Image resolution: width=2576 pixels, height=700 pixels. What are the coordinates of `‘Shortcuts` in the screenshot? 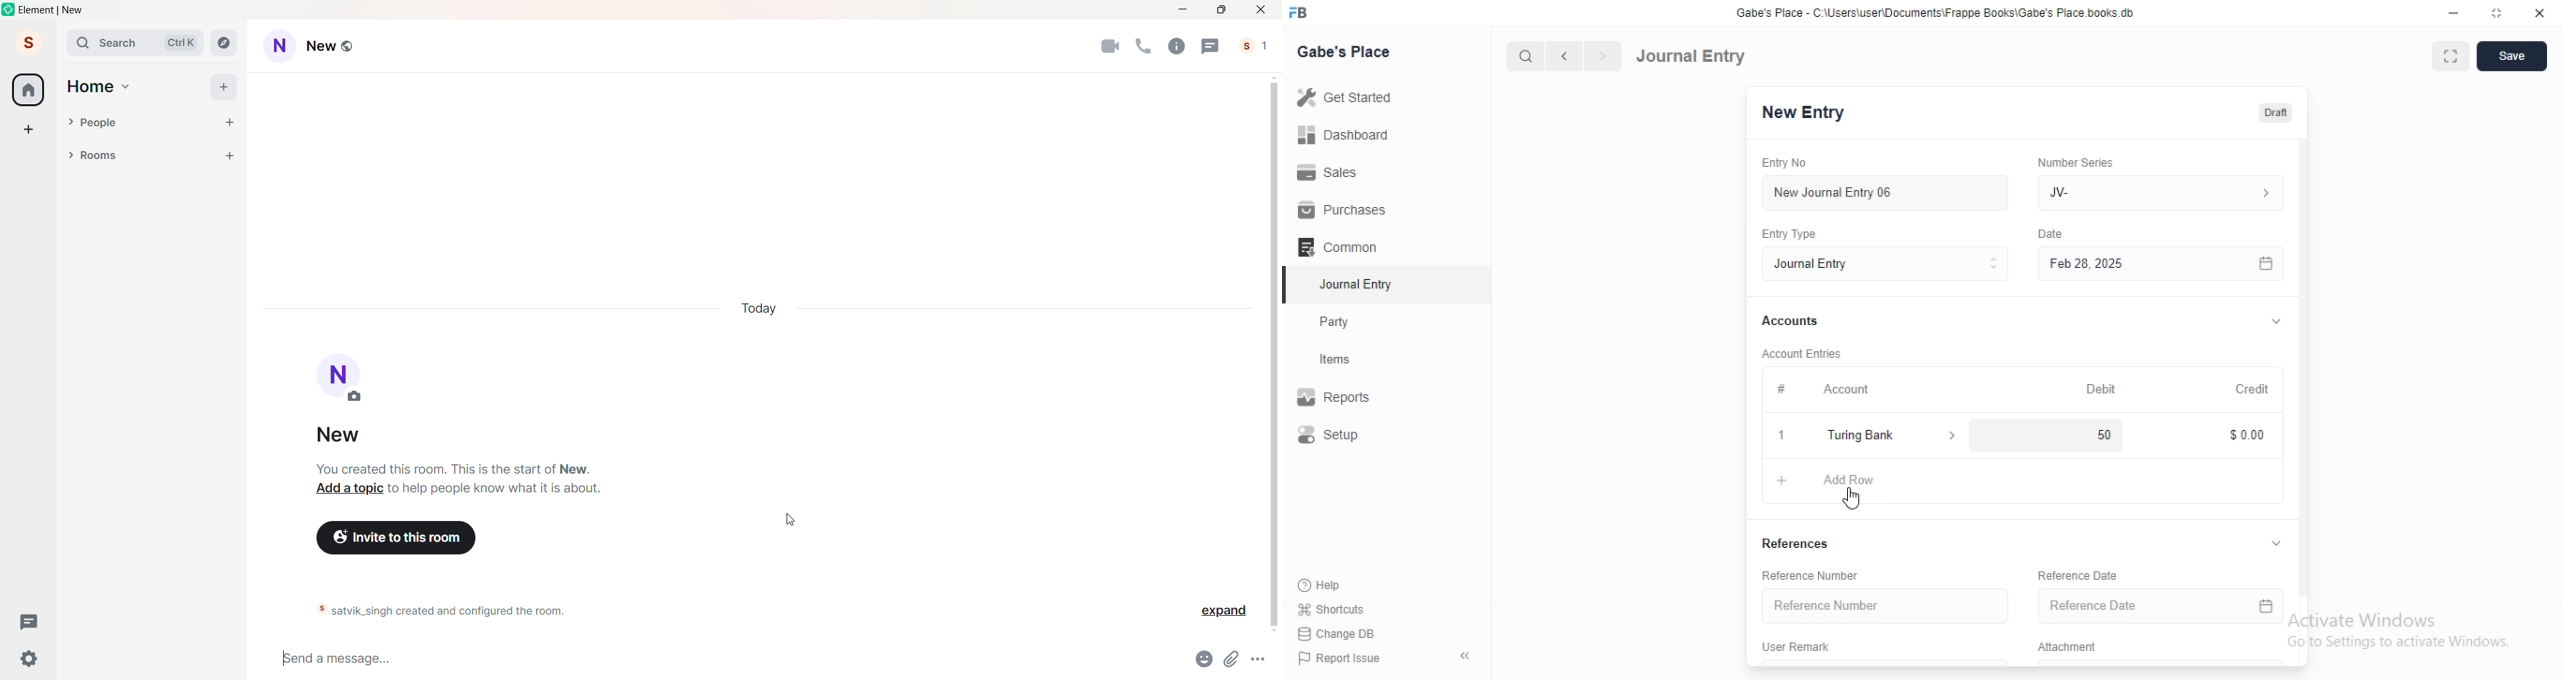 It's located at (1344, 609).